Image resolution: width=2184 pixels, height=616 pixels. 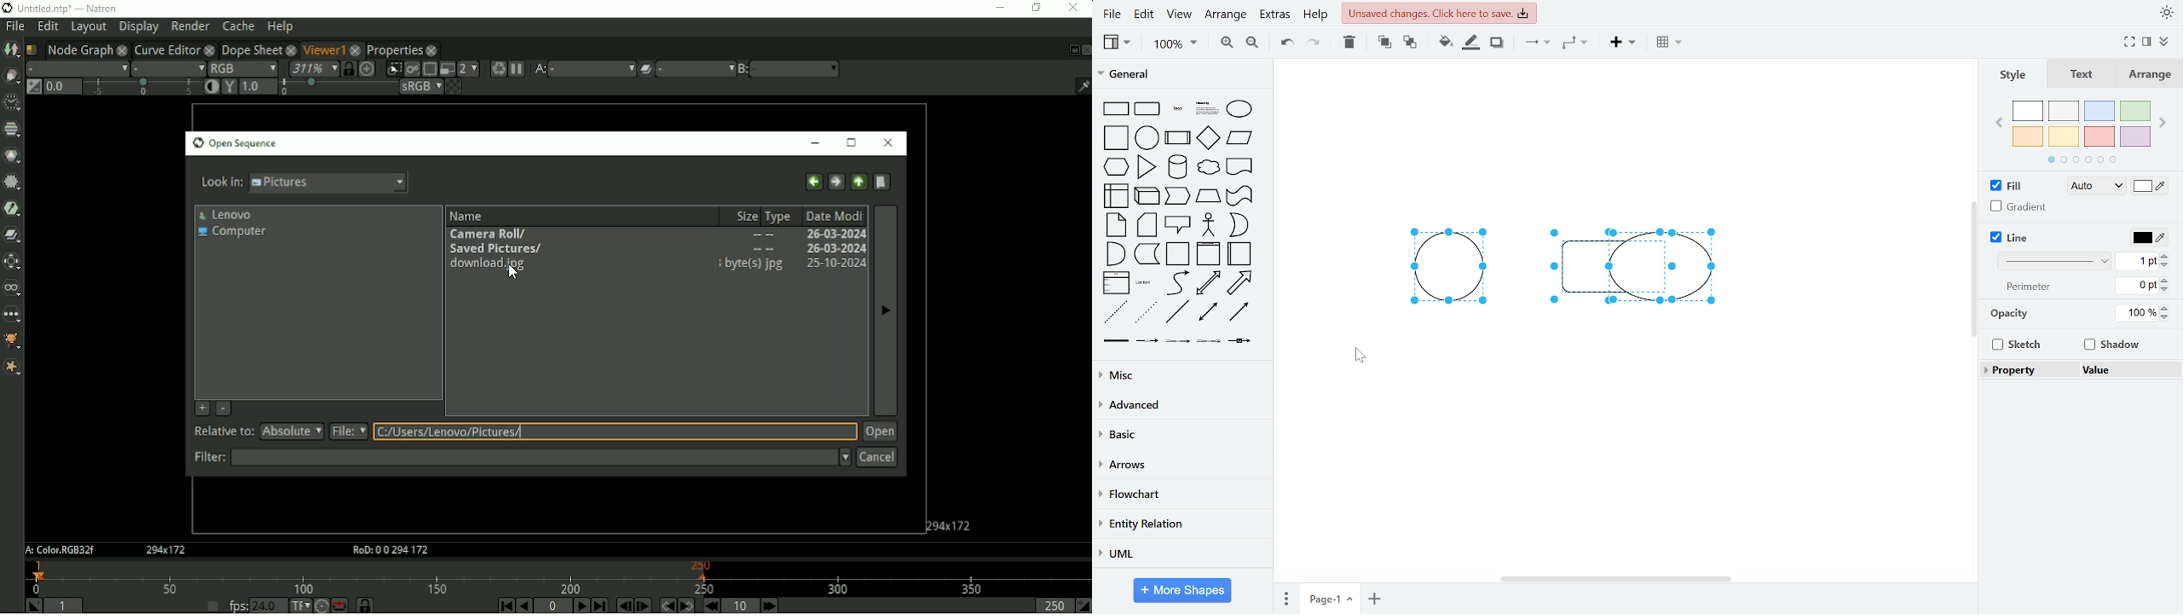 What do you see at coordinates (1178, 495) in the screenshot?
I see `flowchart` at bounding box center [1178, 495].